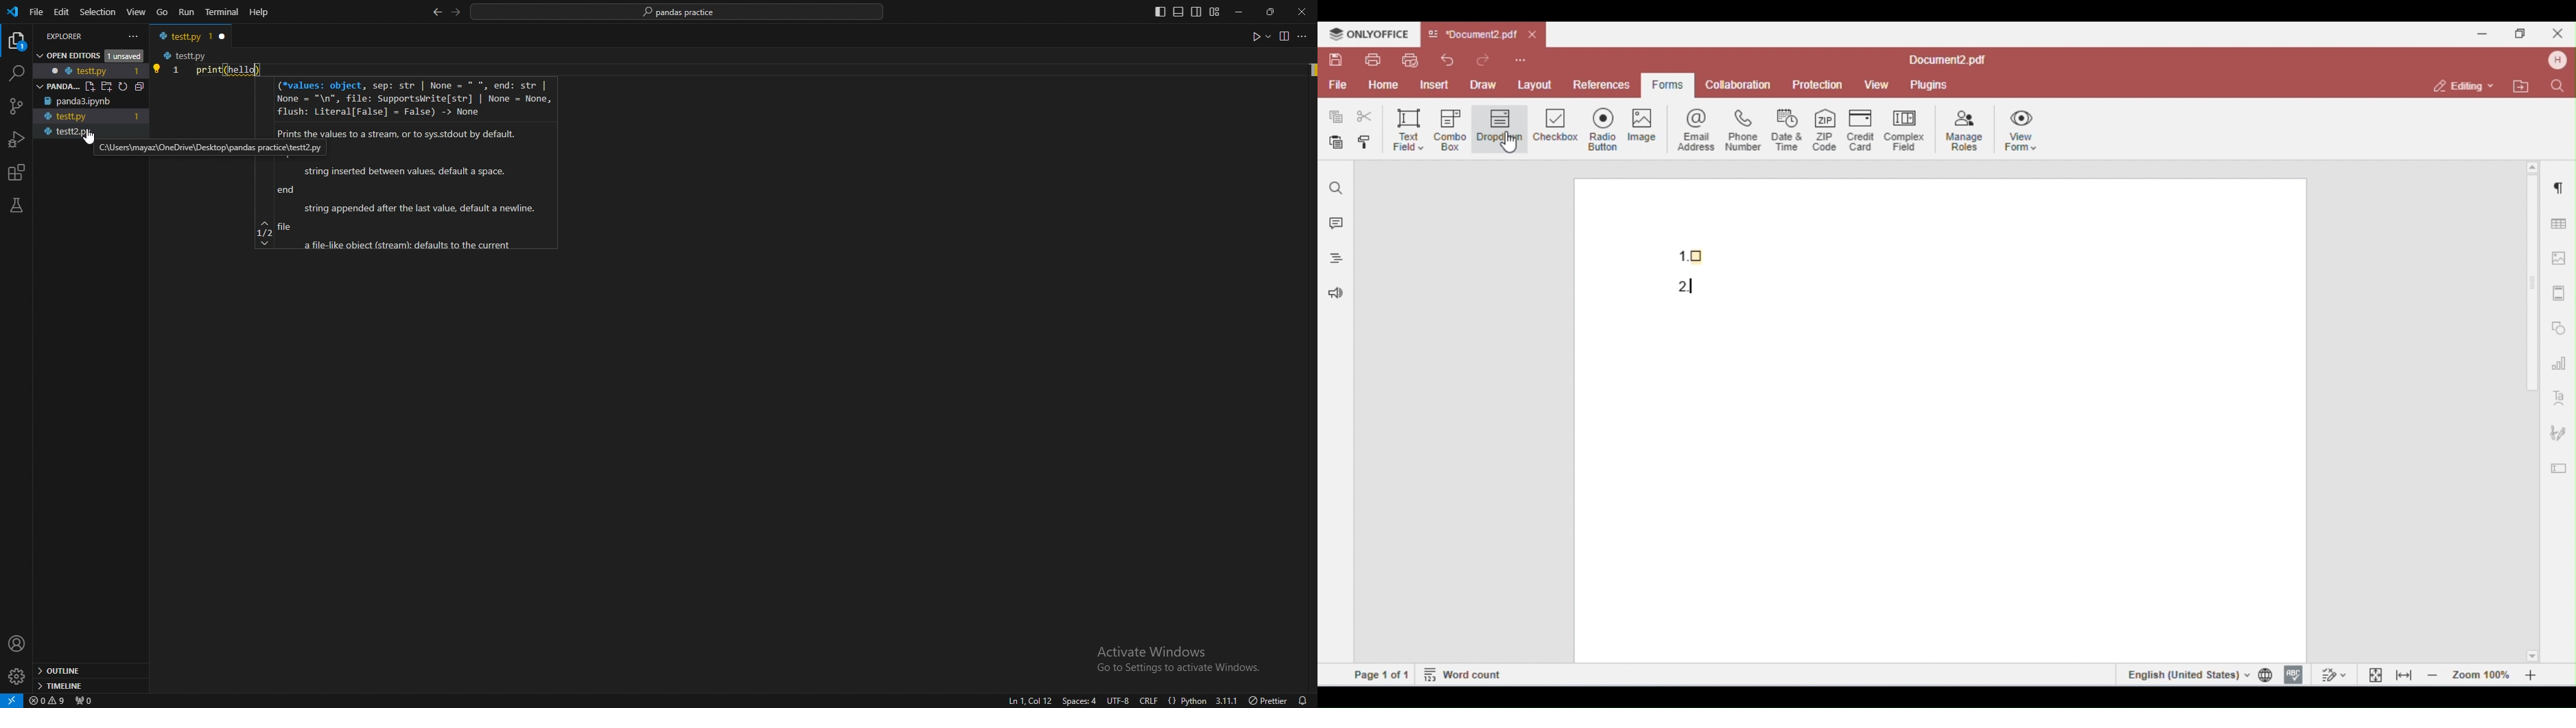  Describe the element at coordinates (223, 36) in the screenshot. I see `close window` at that location.